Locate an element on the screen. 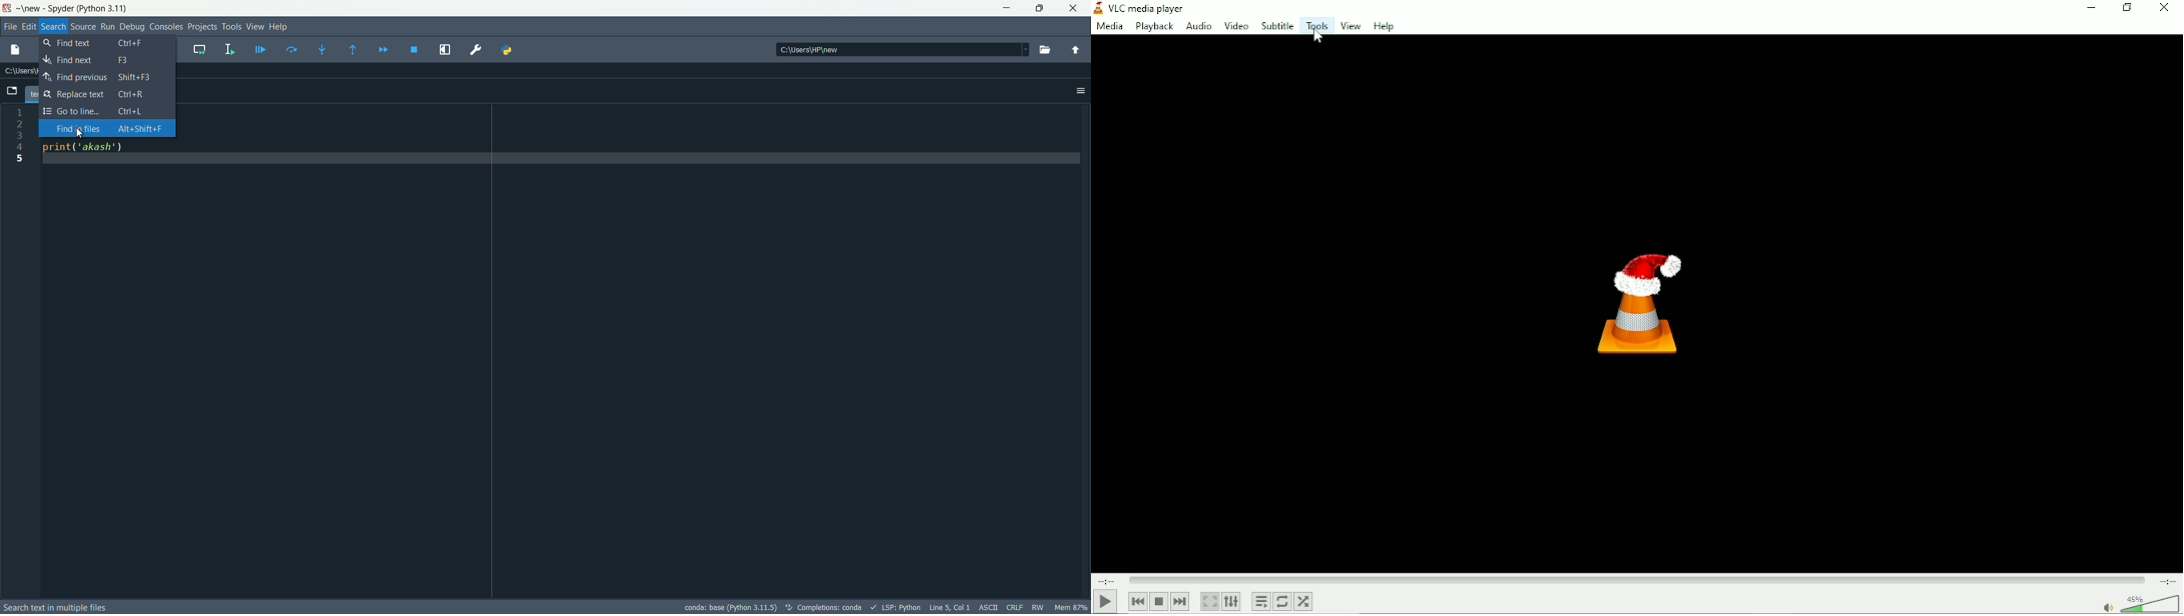 The image size is (2184, 616). Toggle loop all, loop one and no loop is located at coordinates (1283, 602).